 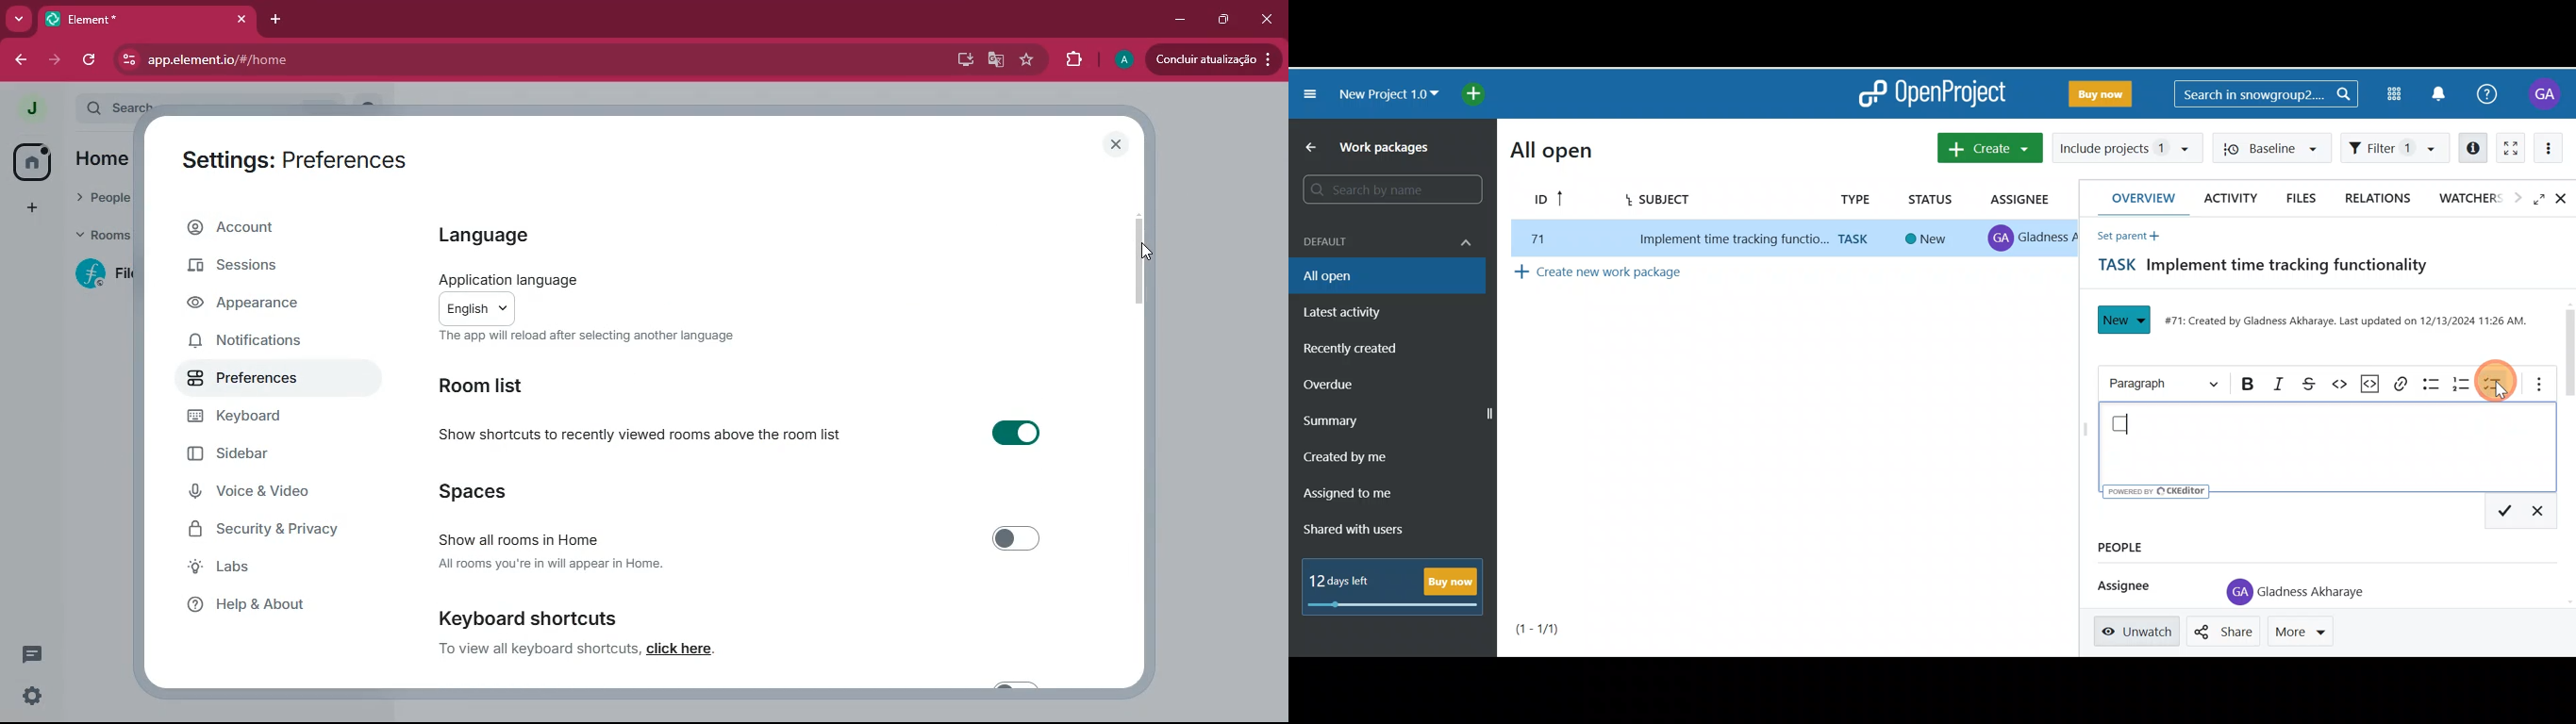 What do you see at coordinates (2402, 382) in the screenshot?
I see `Link` at bounding box center [2402, 382].